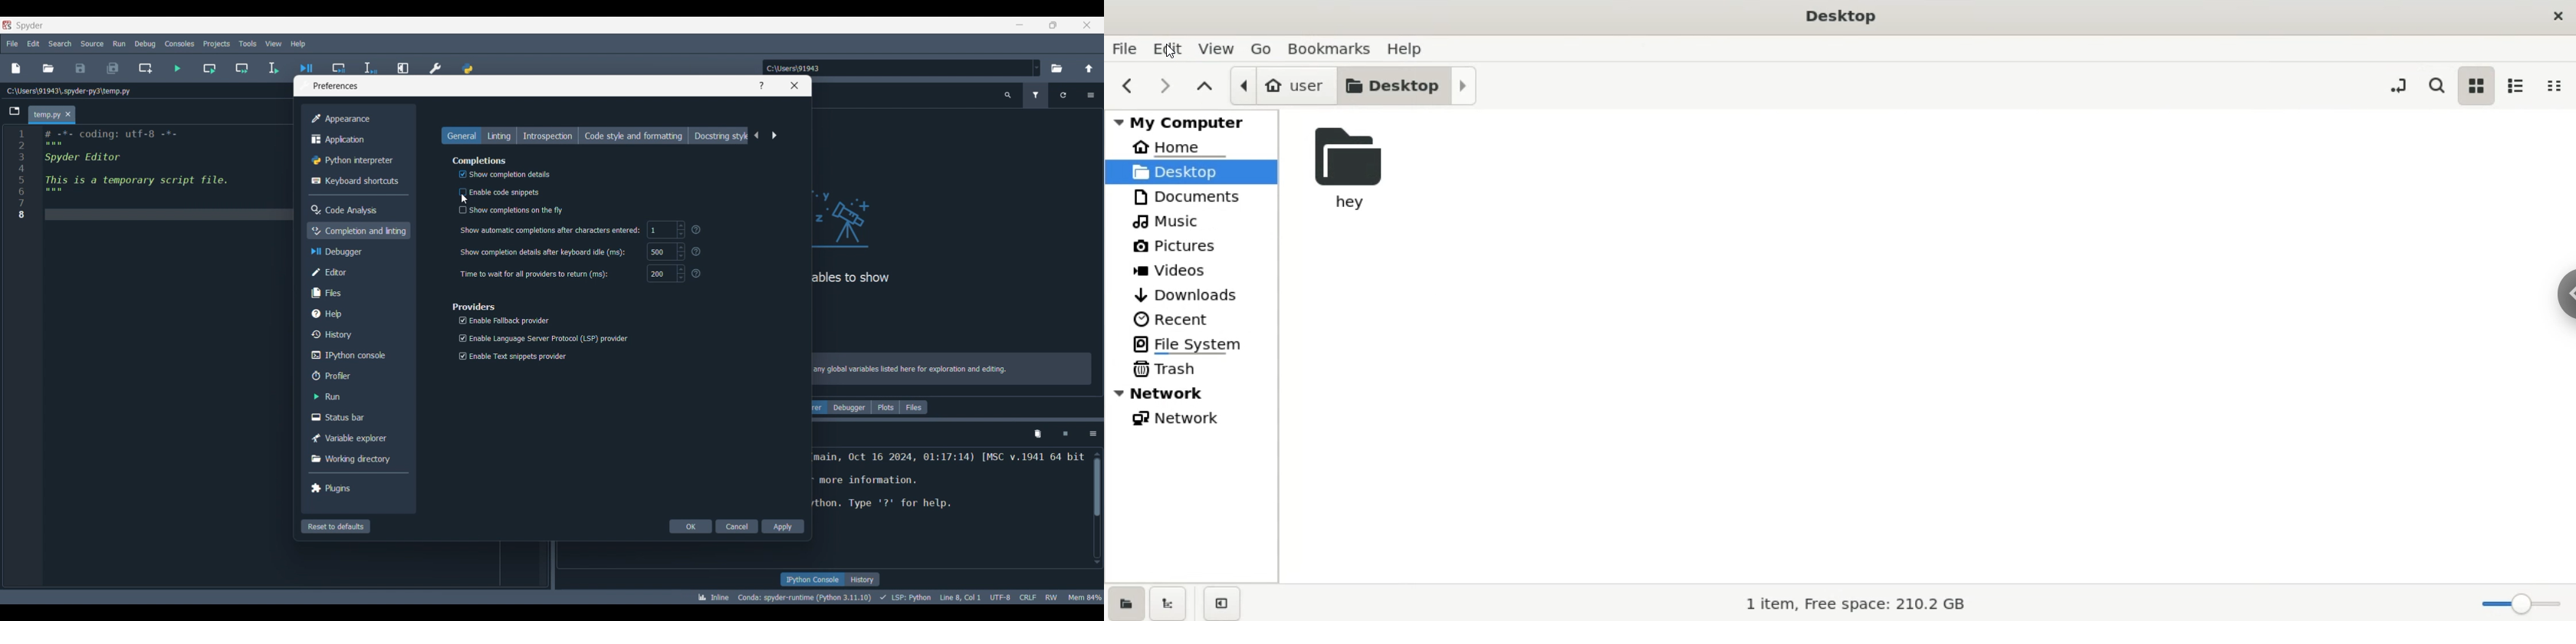 This screenshot has width=2576, height=644. I want to click on downloads, so click(1187, 295).